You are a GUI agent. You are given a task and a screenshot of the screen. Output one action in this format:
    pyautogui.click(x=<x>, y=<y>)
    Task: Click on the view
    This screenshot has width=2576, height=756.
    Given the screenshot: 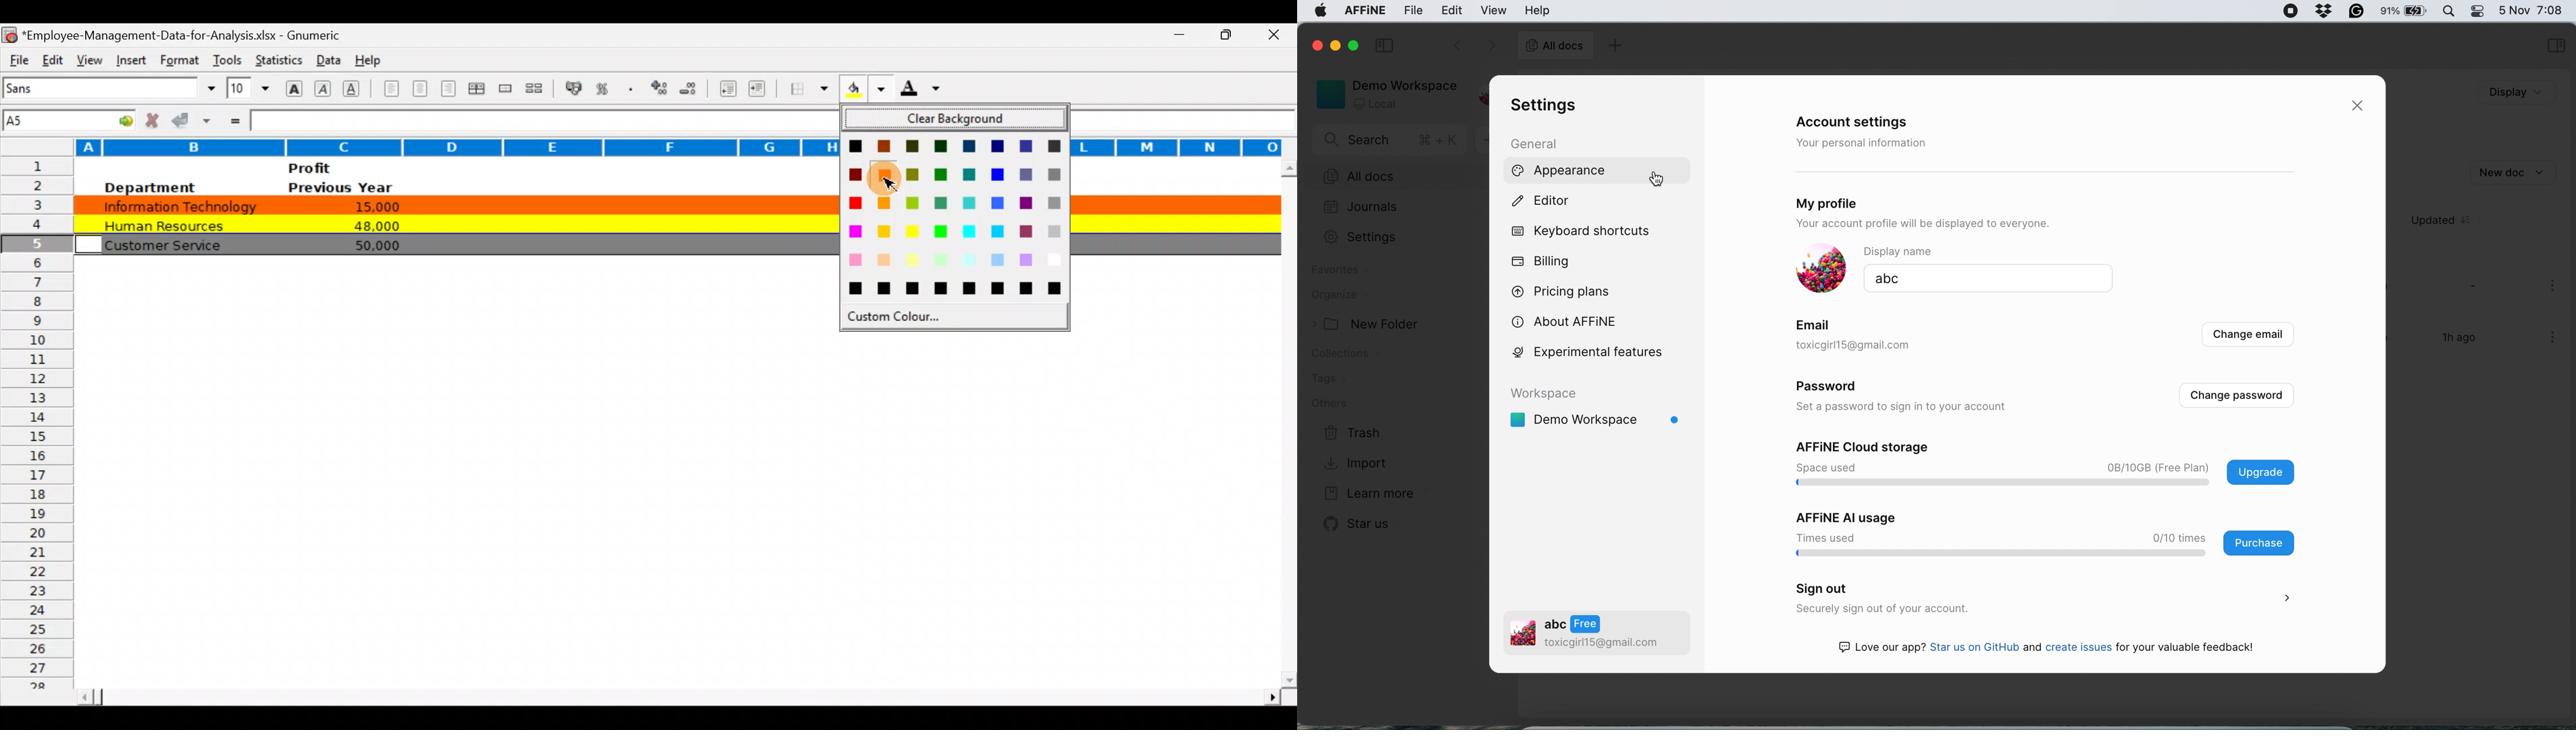 What is the action you would take?
    pyautogui.click(x=1494, y=11)
    